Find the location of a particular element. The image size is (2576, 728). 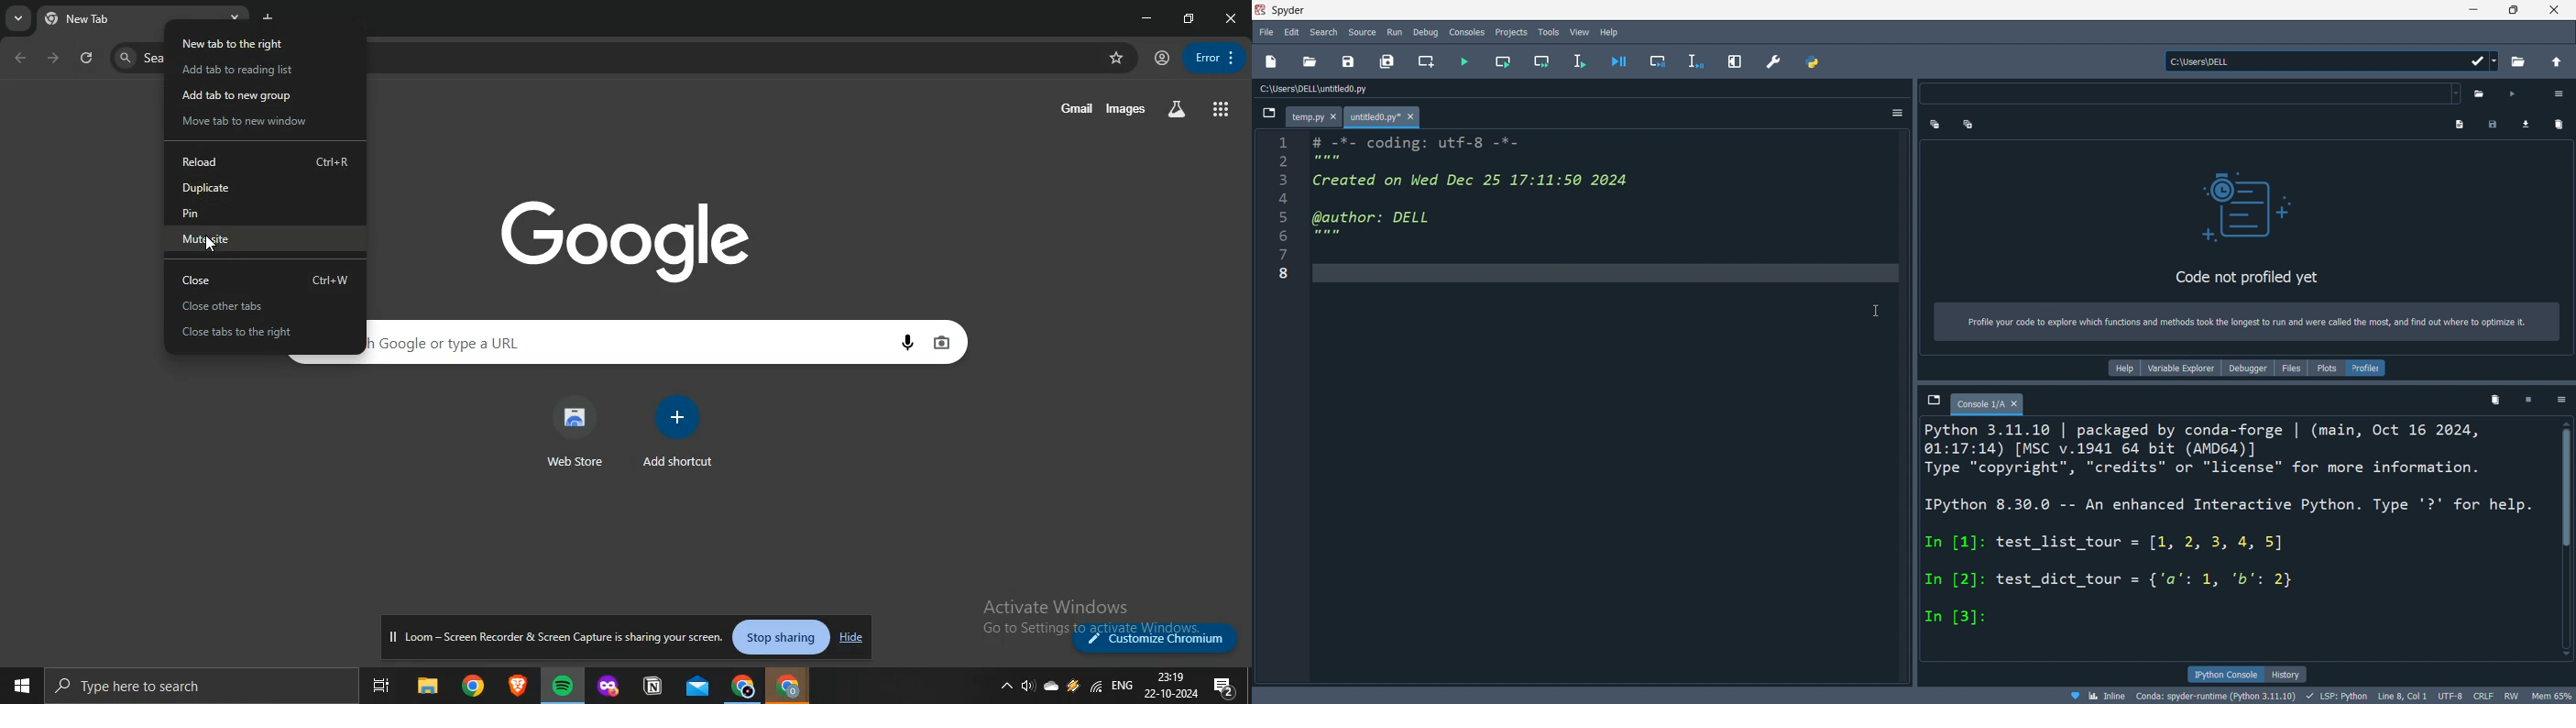

variable explorer is located at coordinates (2183, 368).